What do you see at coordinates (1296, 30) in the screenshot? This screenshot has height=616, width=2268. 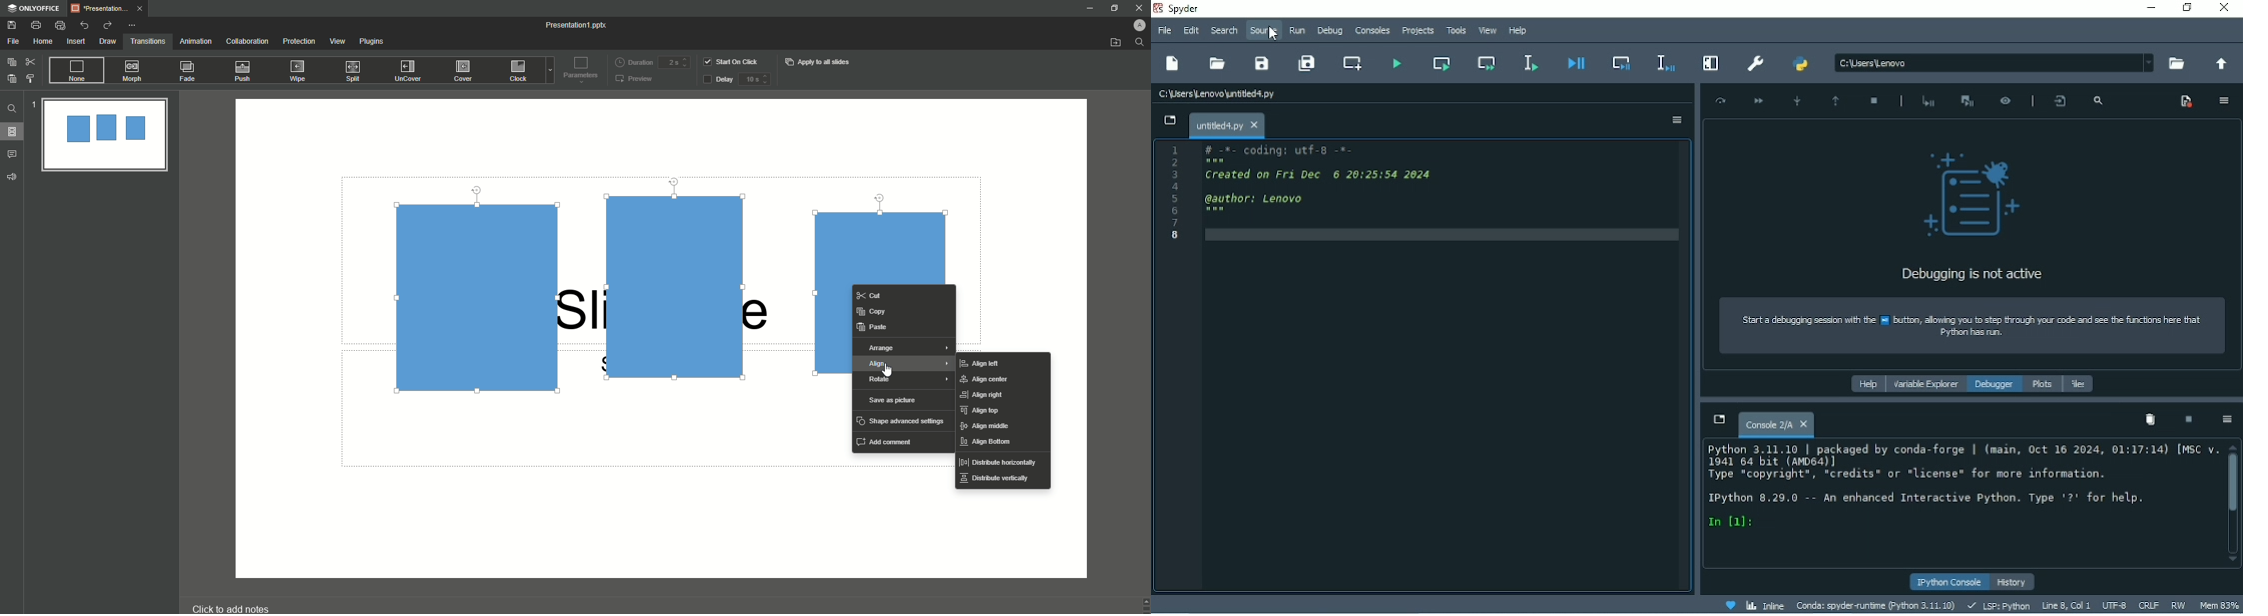 I see `Run` at bounding box center [1296, 30].